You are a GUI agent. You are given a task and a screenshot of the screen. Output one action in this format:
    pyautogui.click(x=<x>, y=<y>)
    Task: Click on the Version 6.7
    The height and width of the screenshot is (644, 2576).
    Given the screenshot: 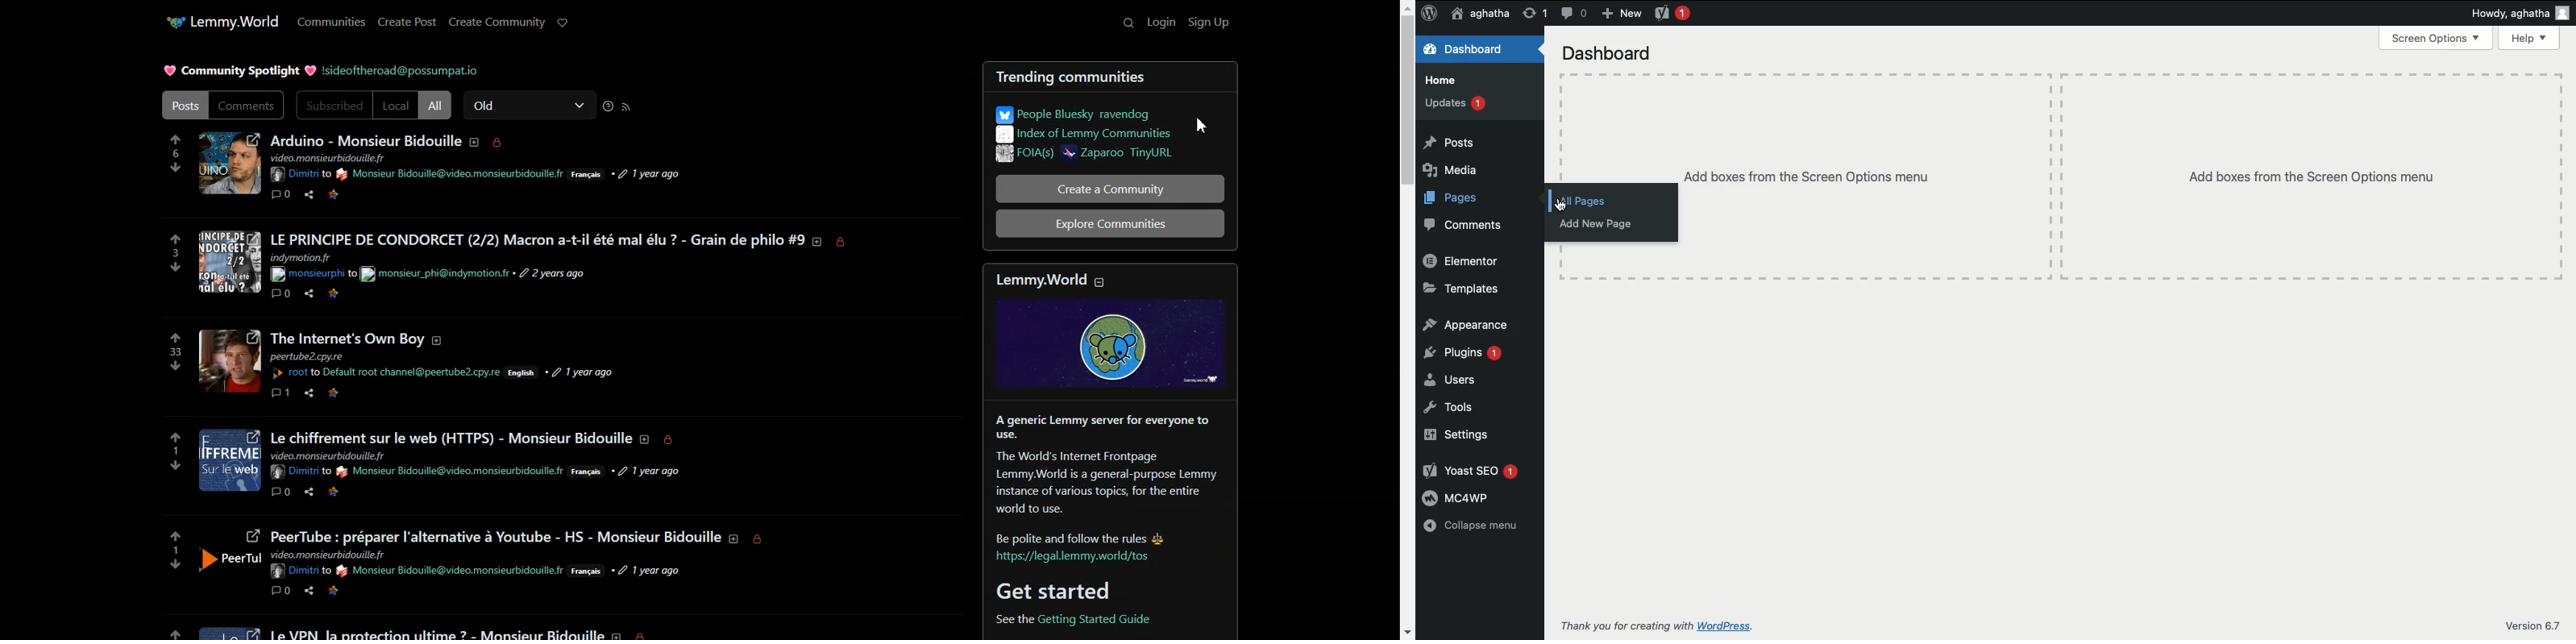 What is the action you would take?
    pyautogui.click(x=2533, y=626)
    